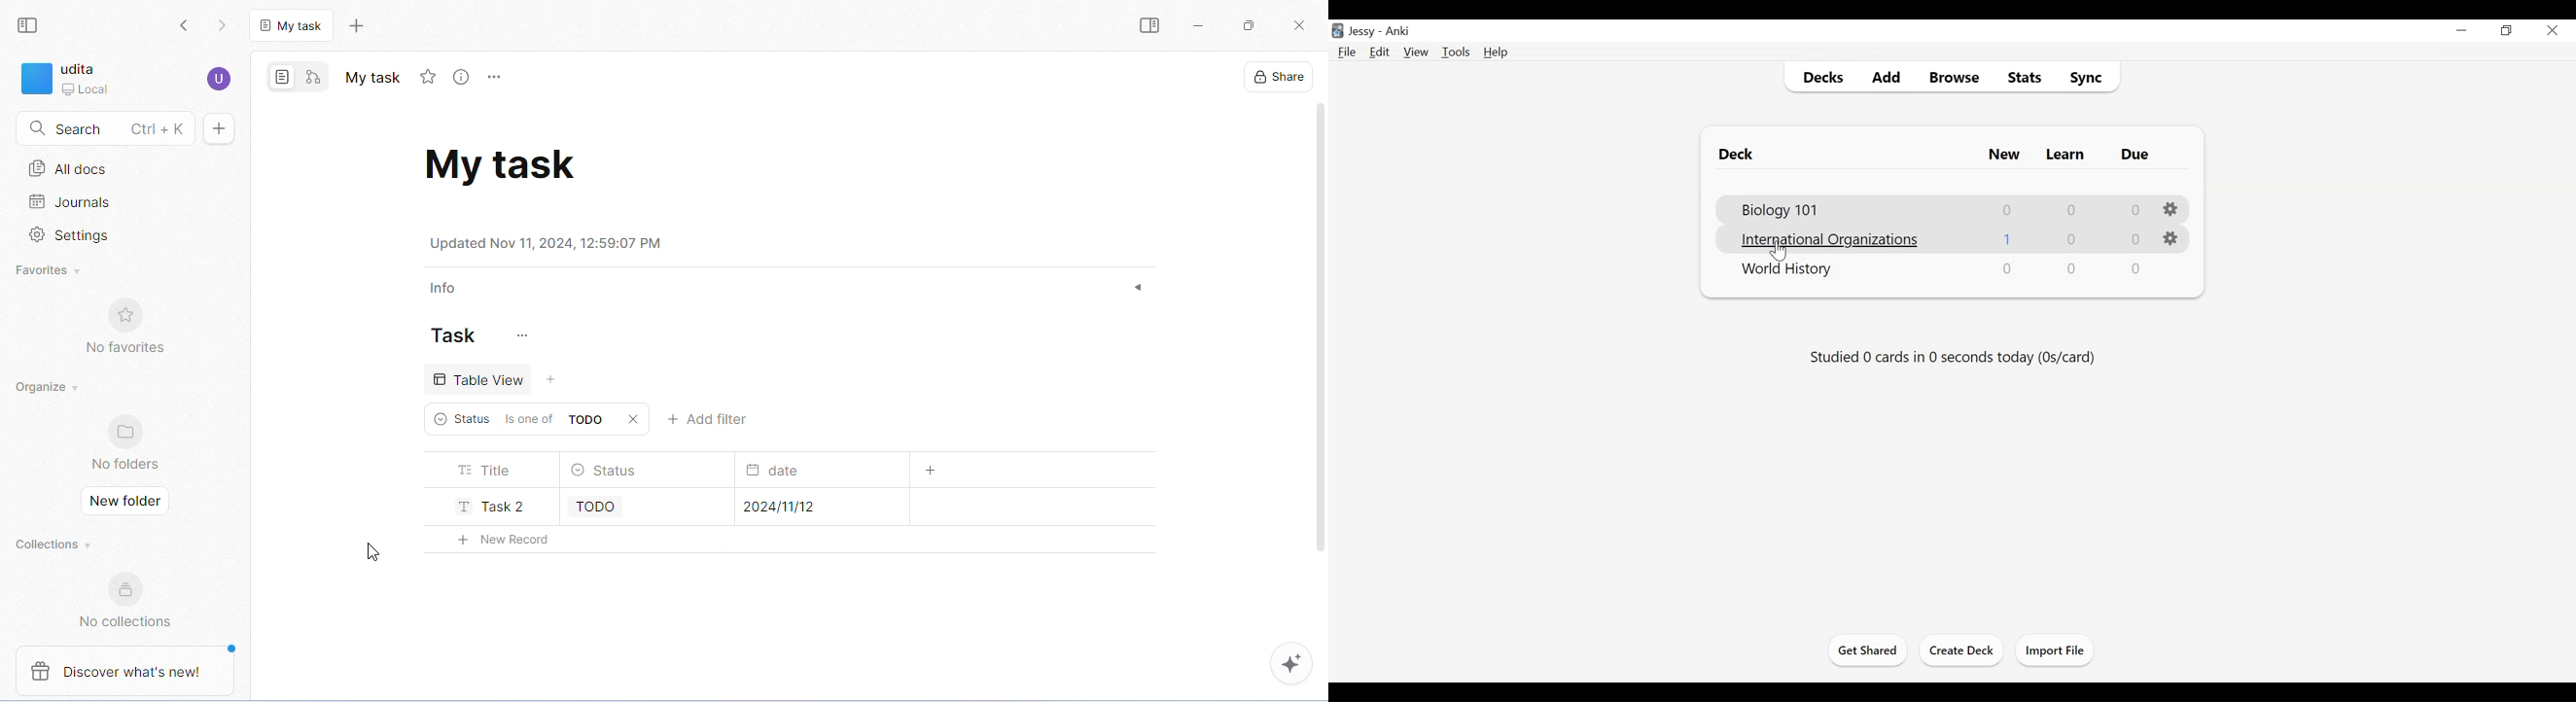  Describe the element at coordinates (2134, 210) in the screenshot. I see `0` at that location.